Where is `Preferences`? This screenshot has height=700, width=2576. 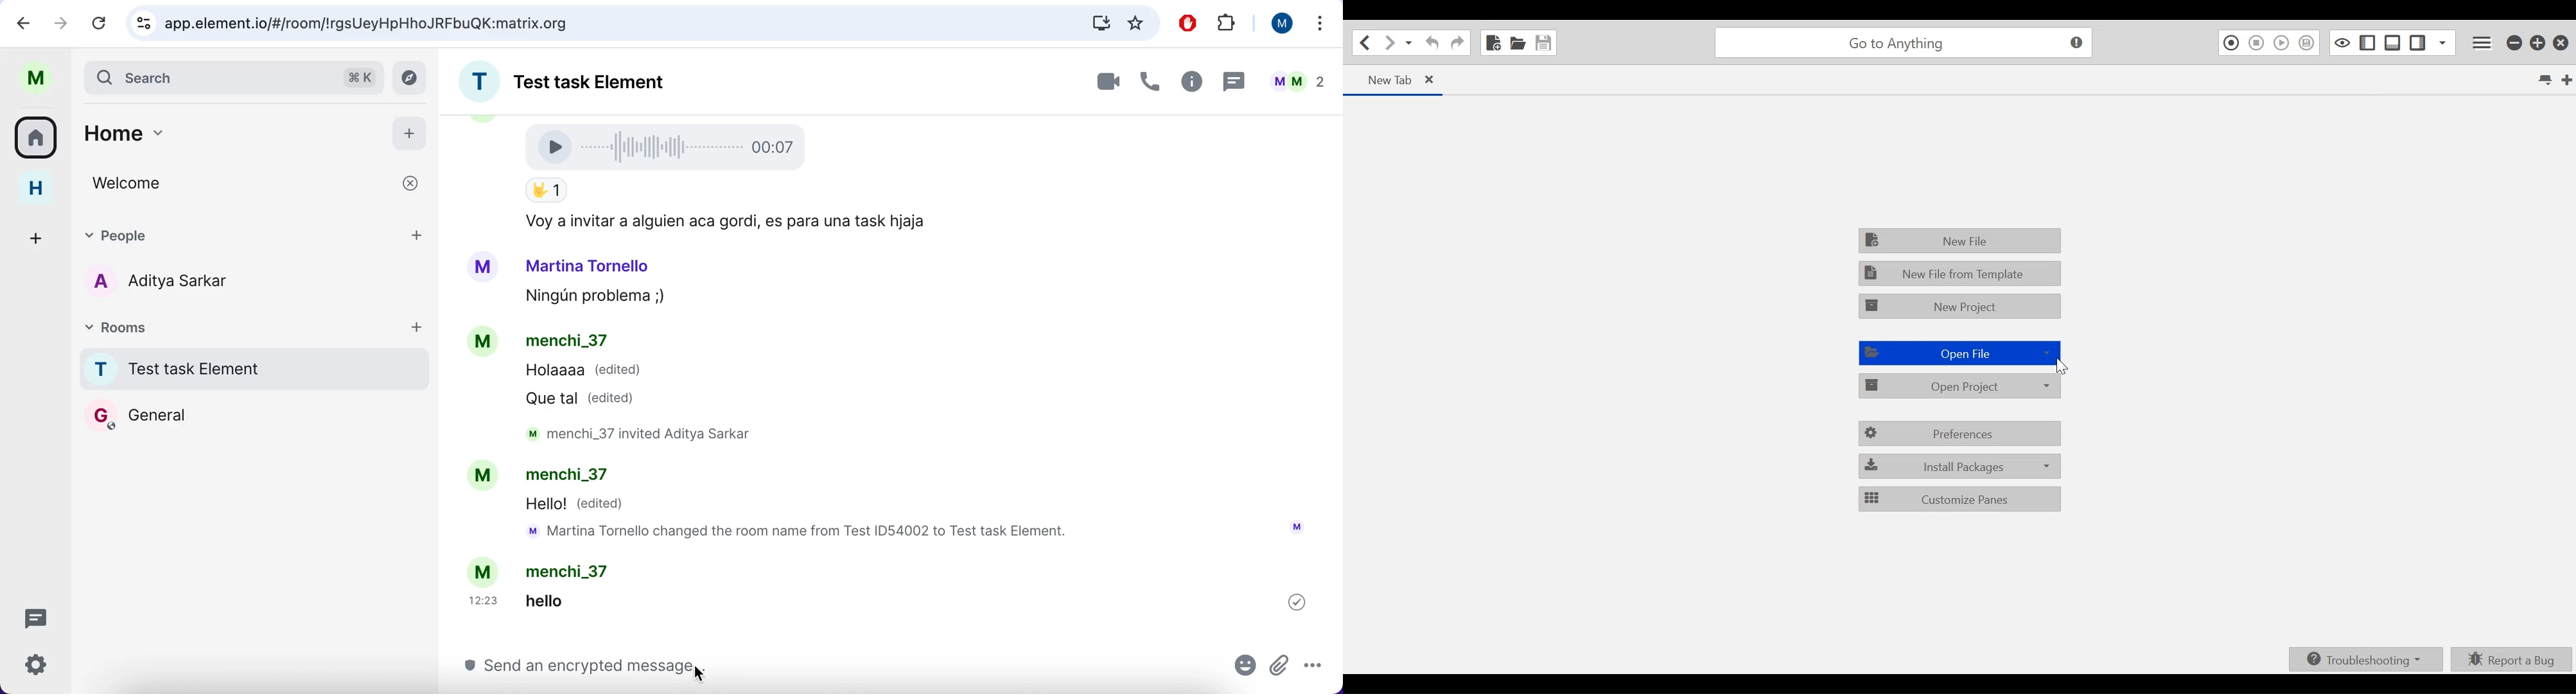 Preferences is located at coordinates (1961, 434).